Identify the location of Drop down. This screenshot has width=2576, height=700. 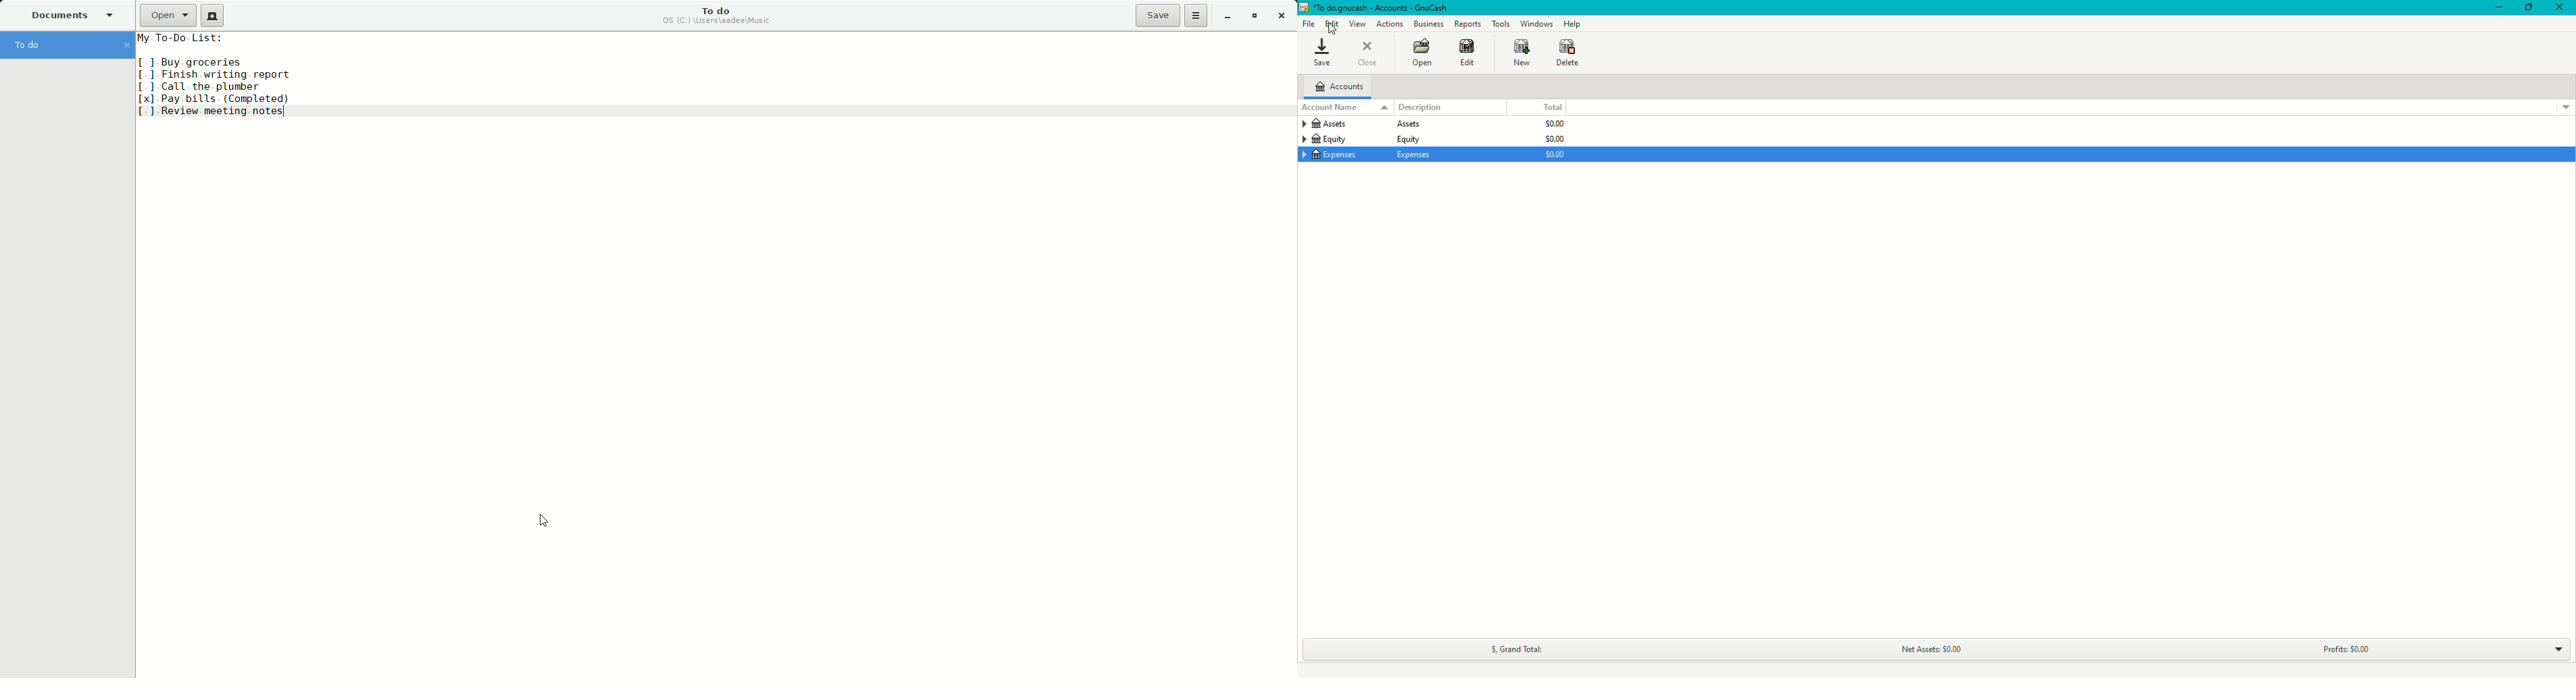
(2567, 109).